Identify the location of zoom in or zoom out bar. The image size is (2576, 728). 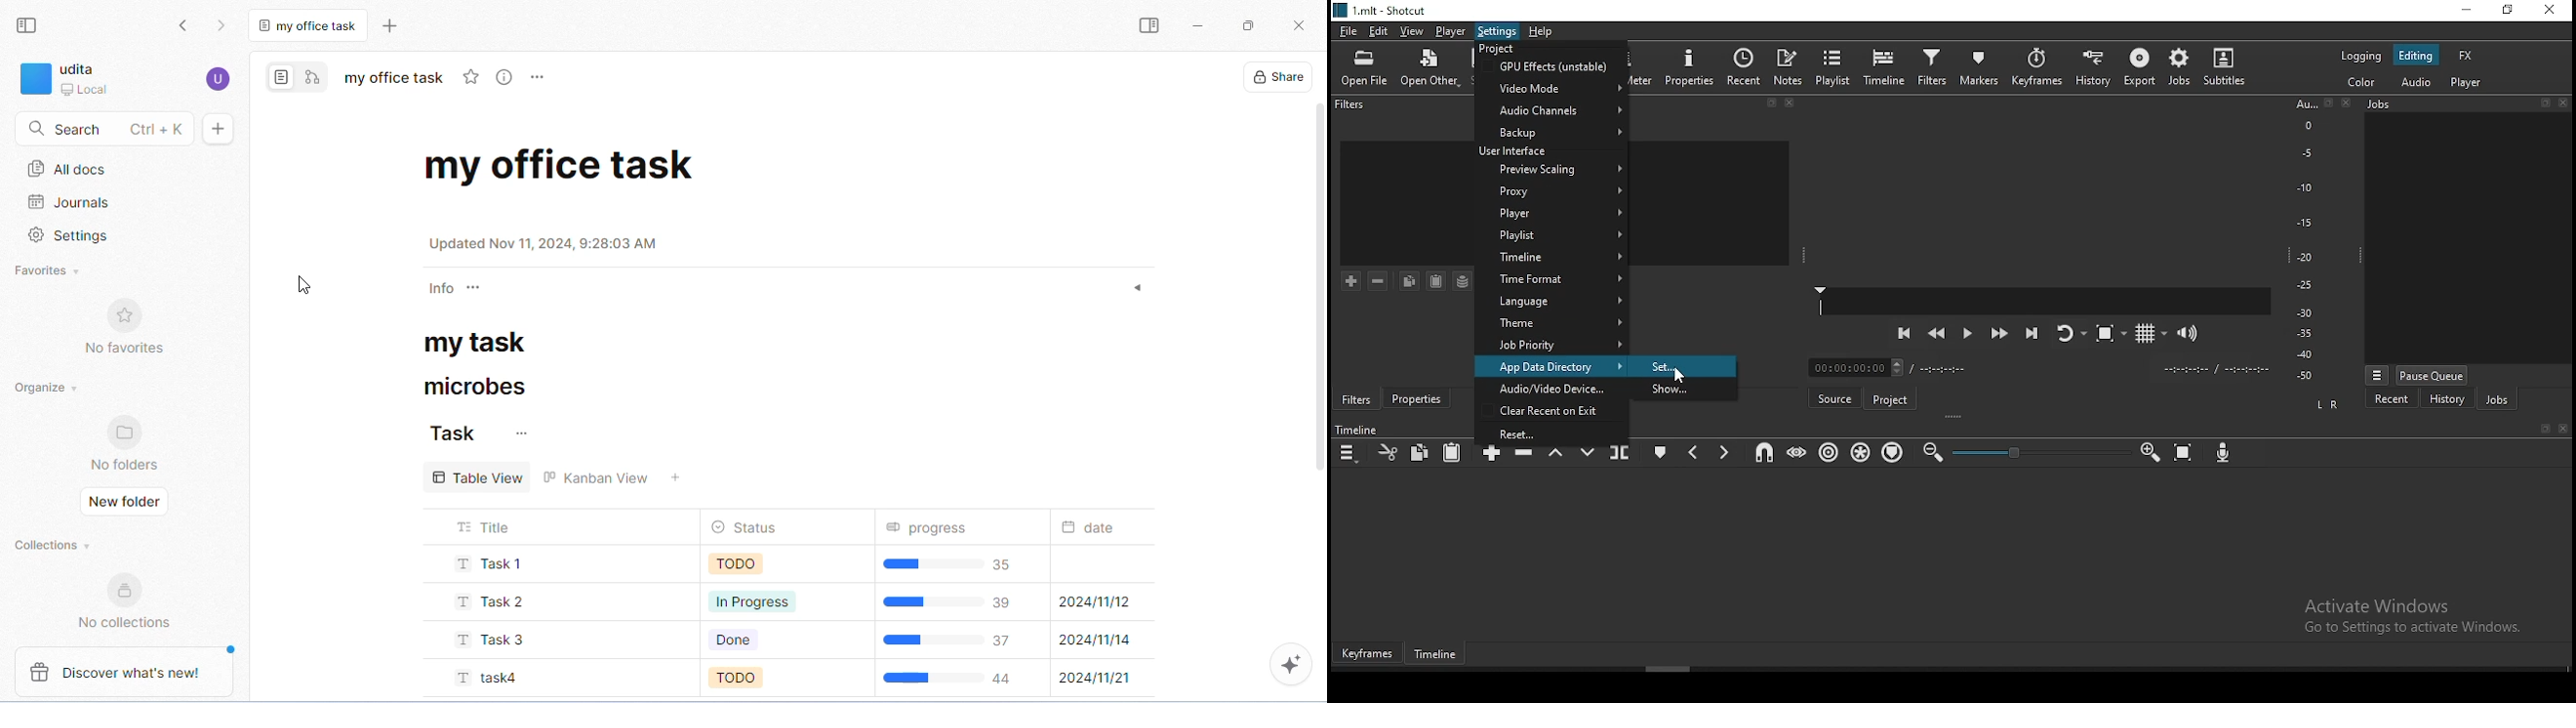
(2032, 452).